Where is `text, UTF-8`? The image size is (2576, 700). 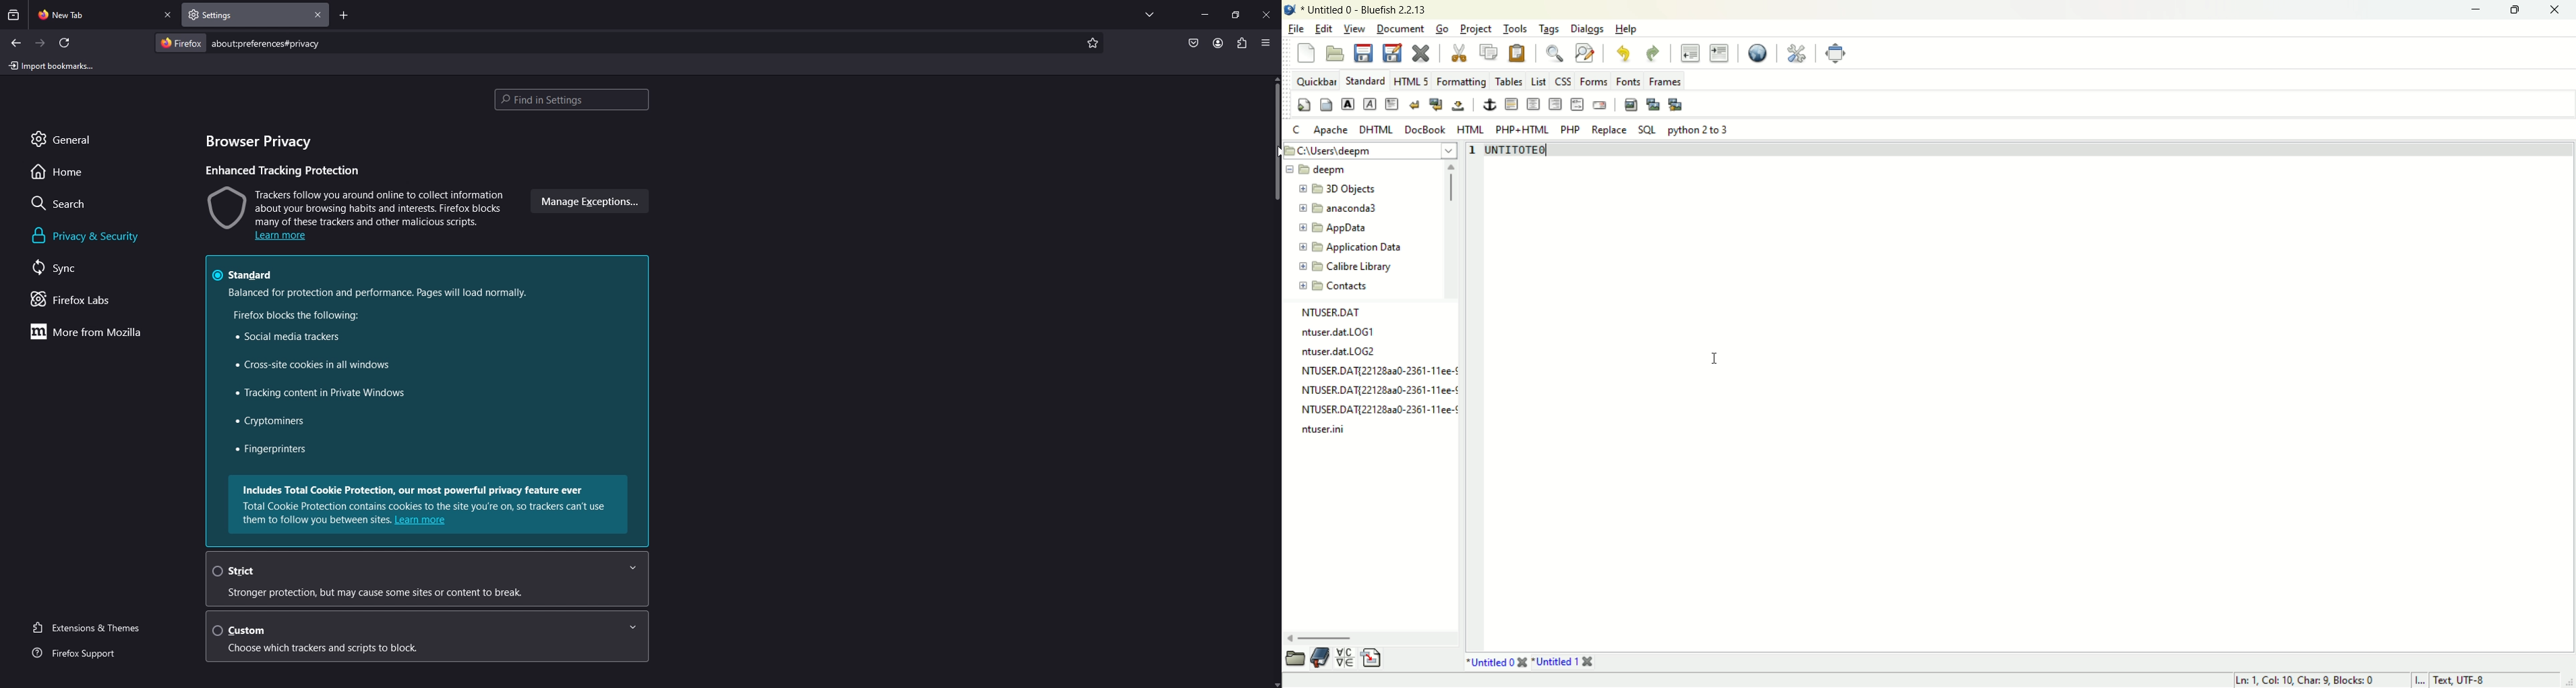 text, UTF-8 is located at coordinates (2480, 679).